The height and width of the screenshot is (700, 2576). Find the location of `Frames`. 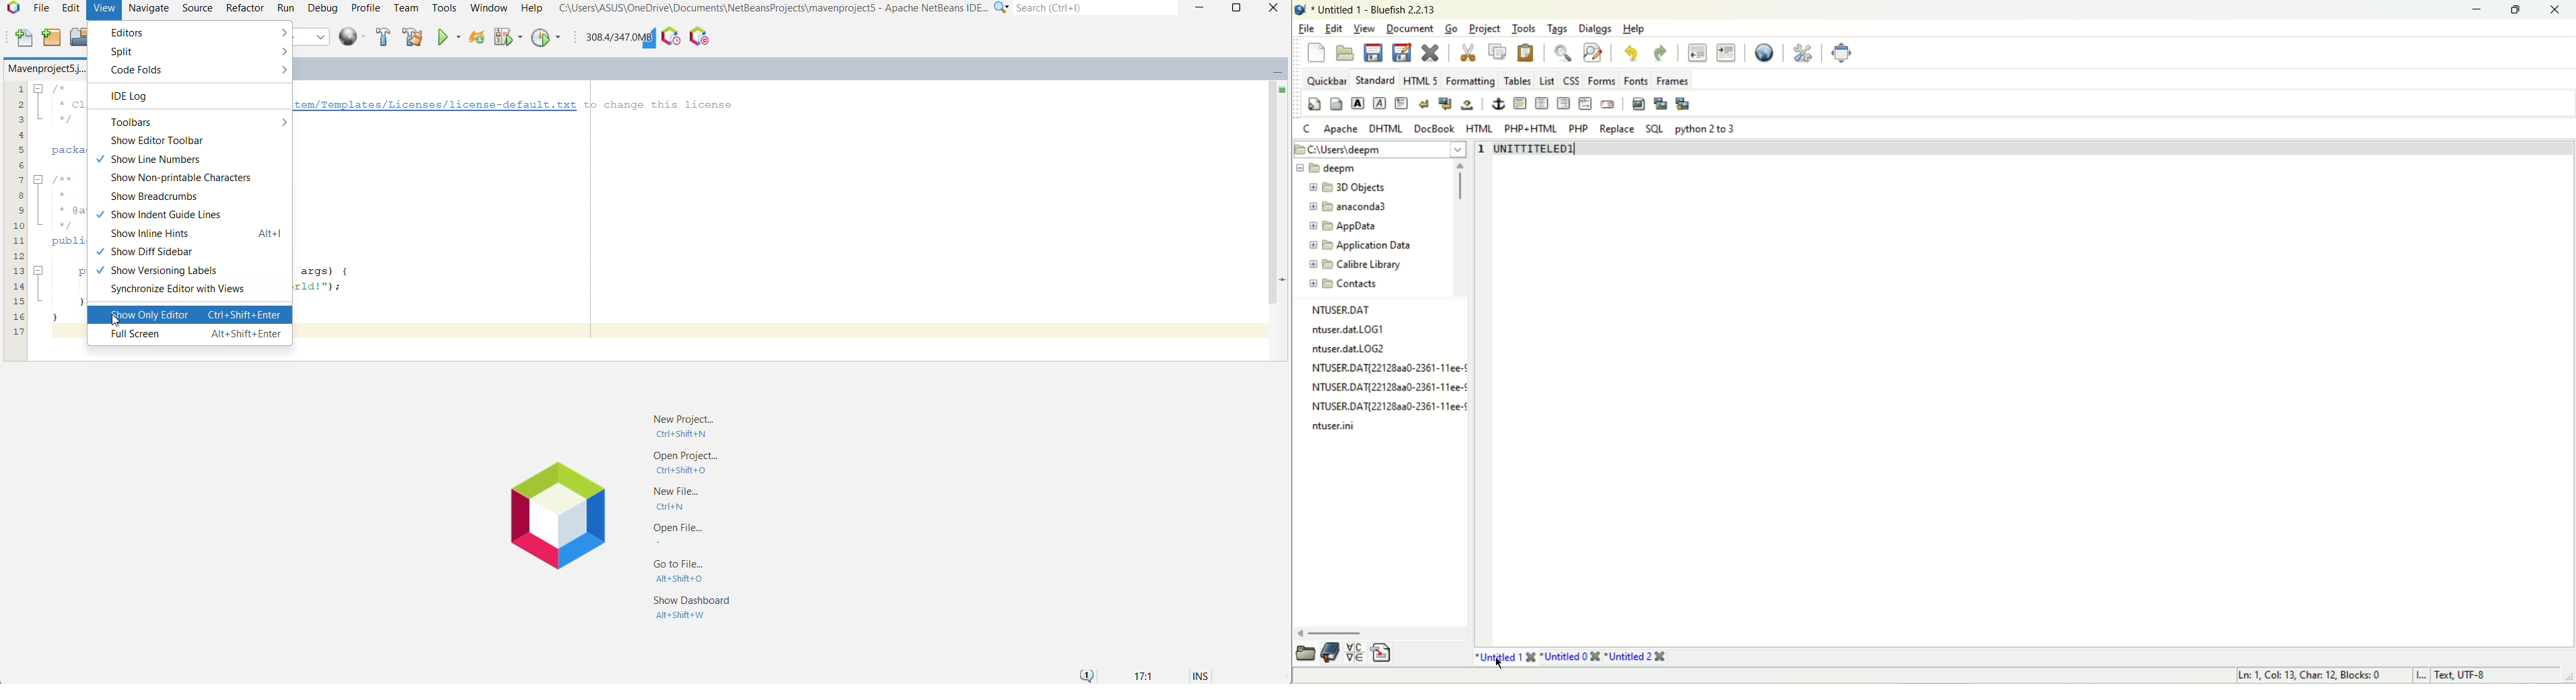

Frames is located at coordinates (1676, 79).